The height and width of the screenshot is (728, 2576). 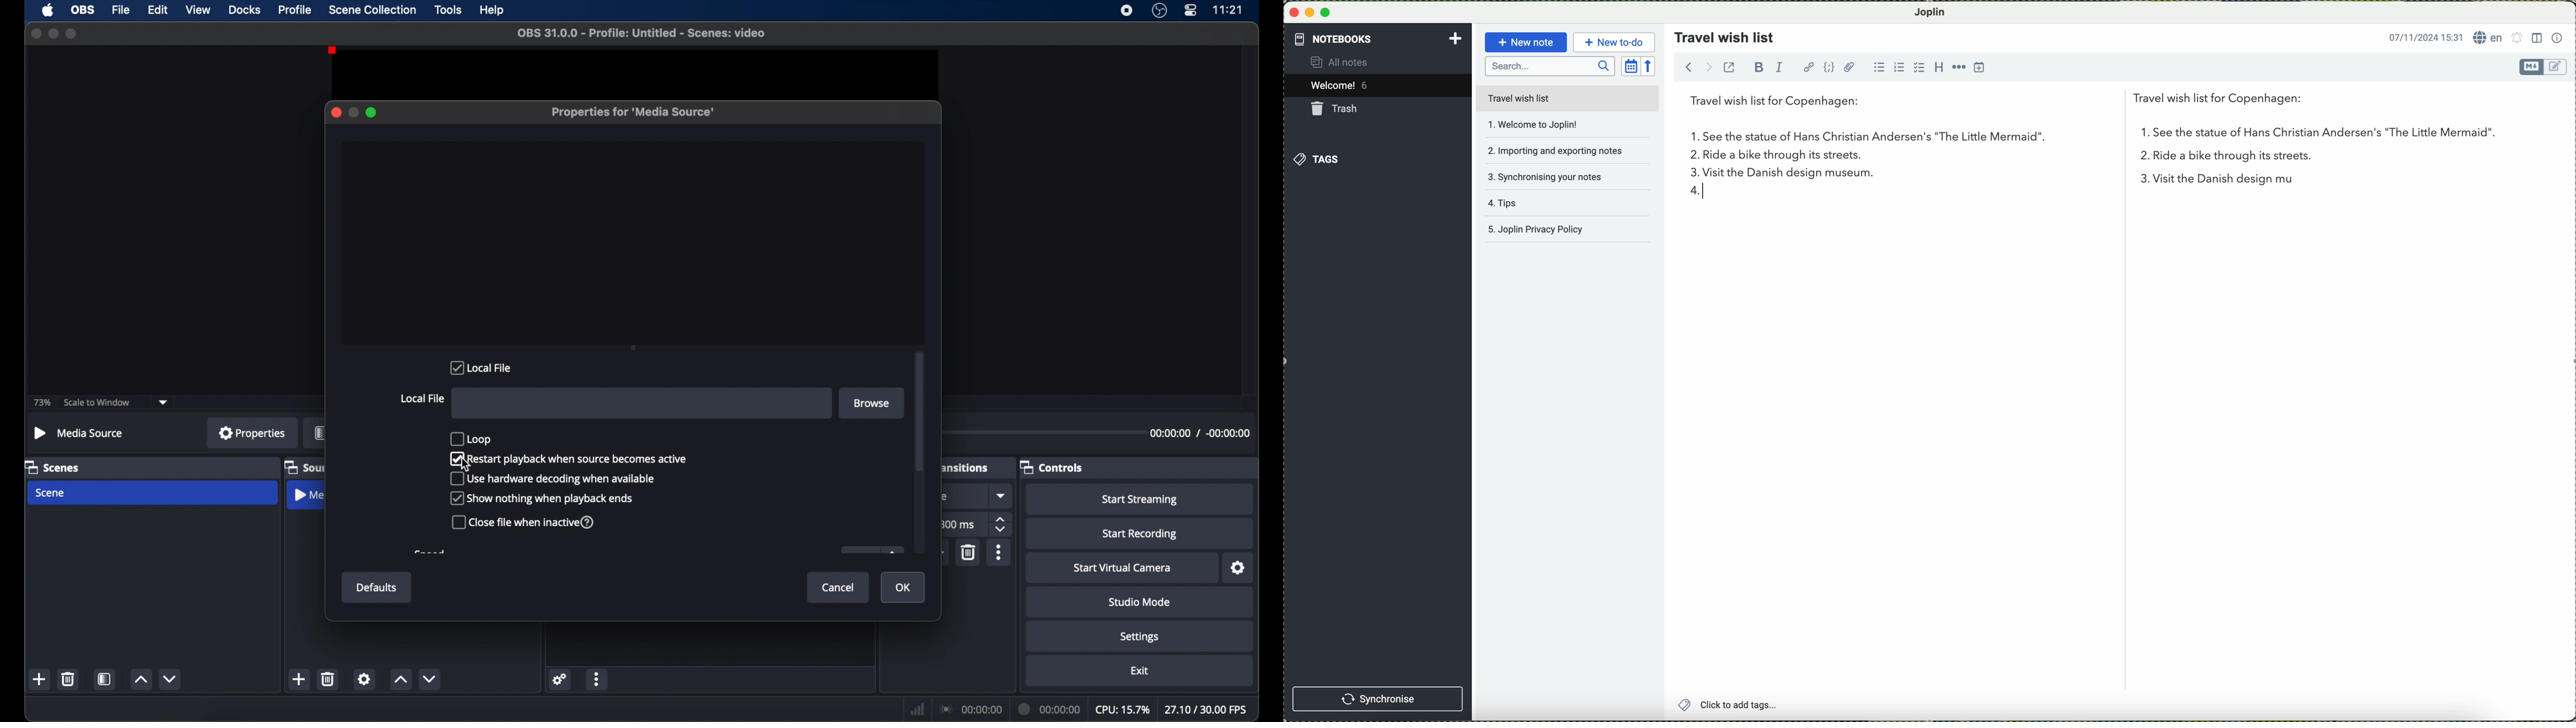 I want to click on increment, so click(x=400, y=680).